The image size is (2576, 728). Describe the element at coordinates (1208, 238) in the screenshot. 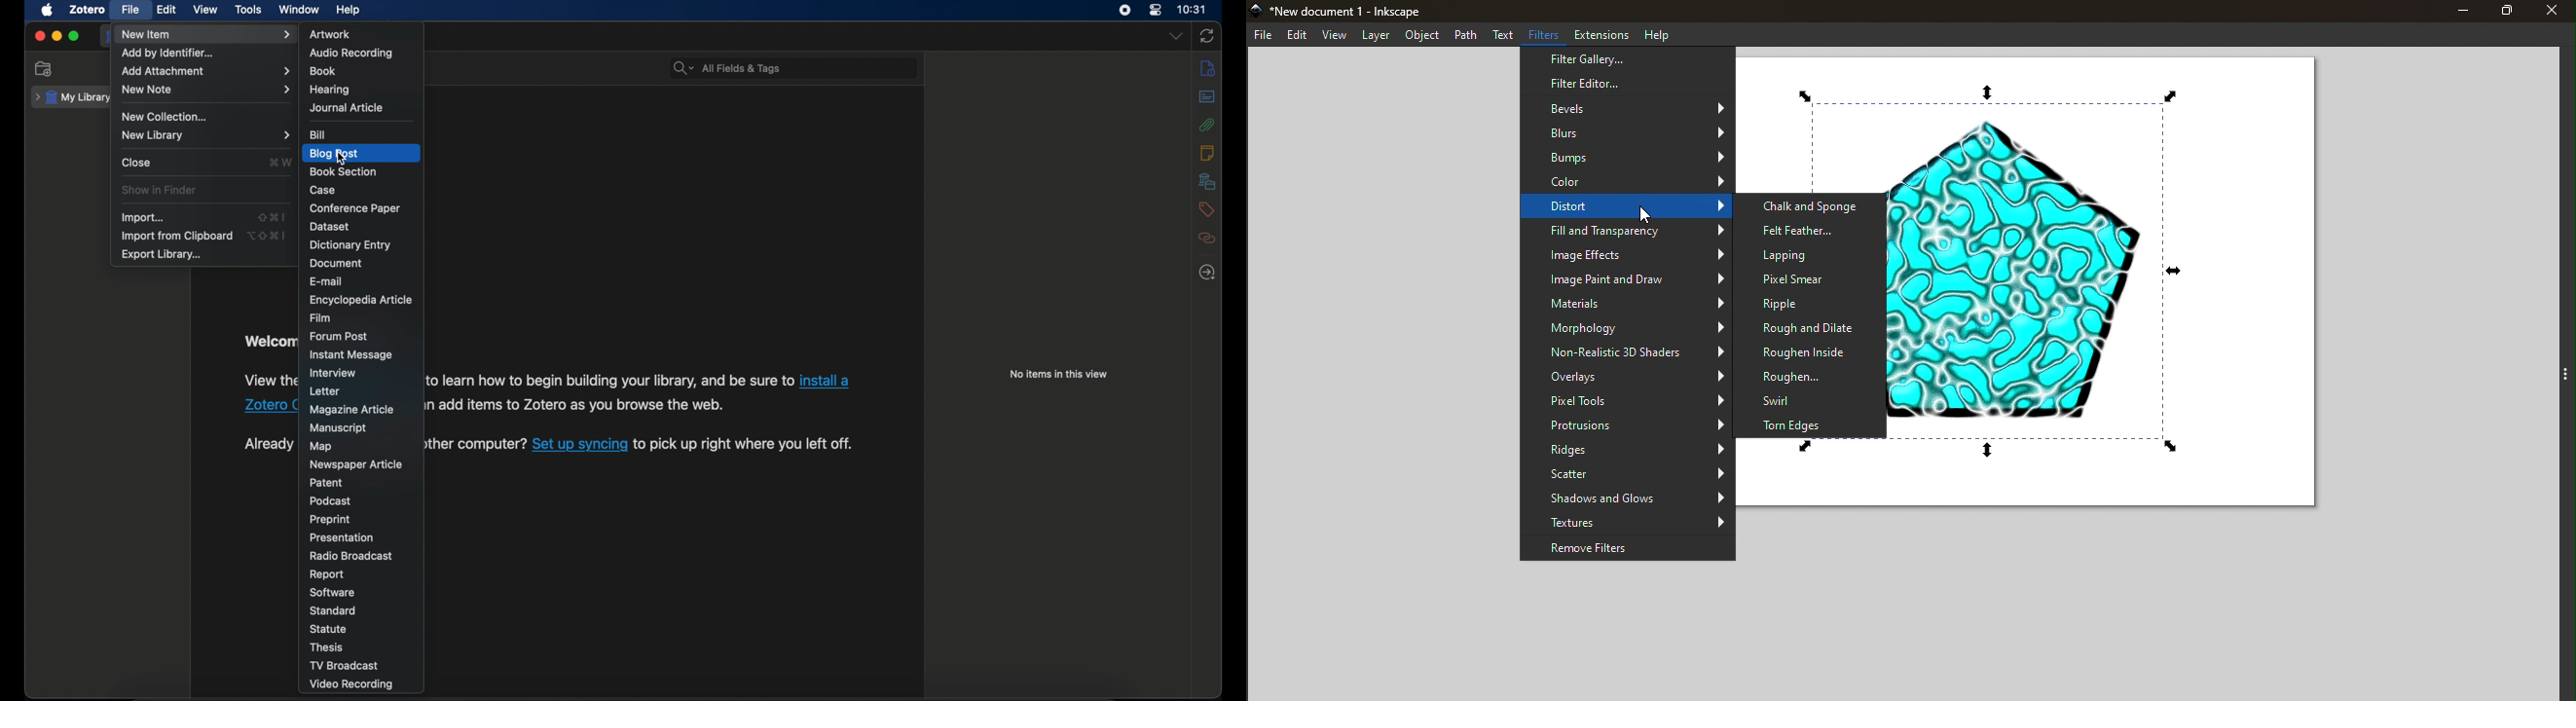

I see `related` at that location.